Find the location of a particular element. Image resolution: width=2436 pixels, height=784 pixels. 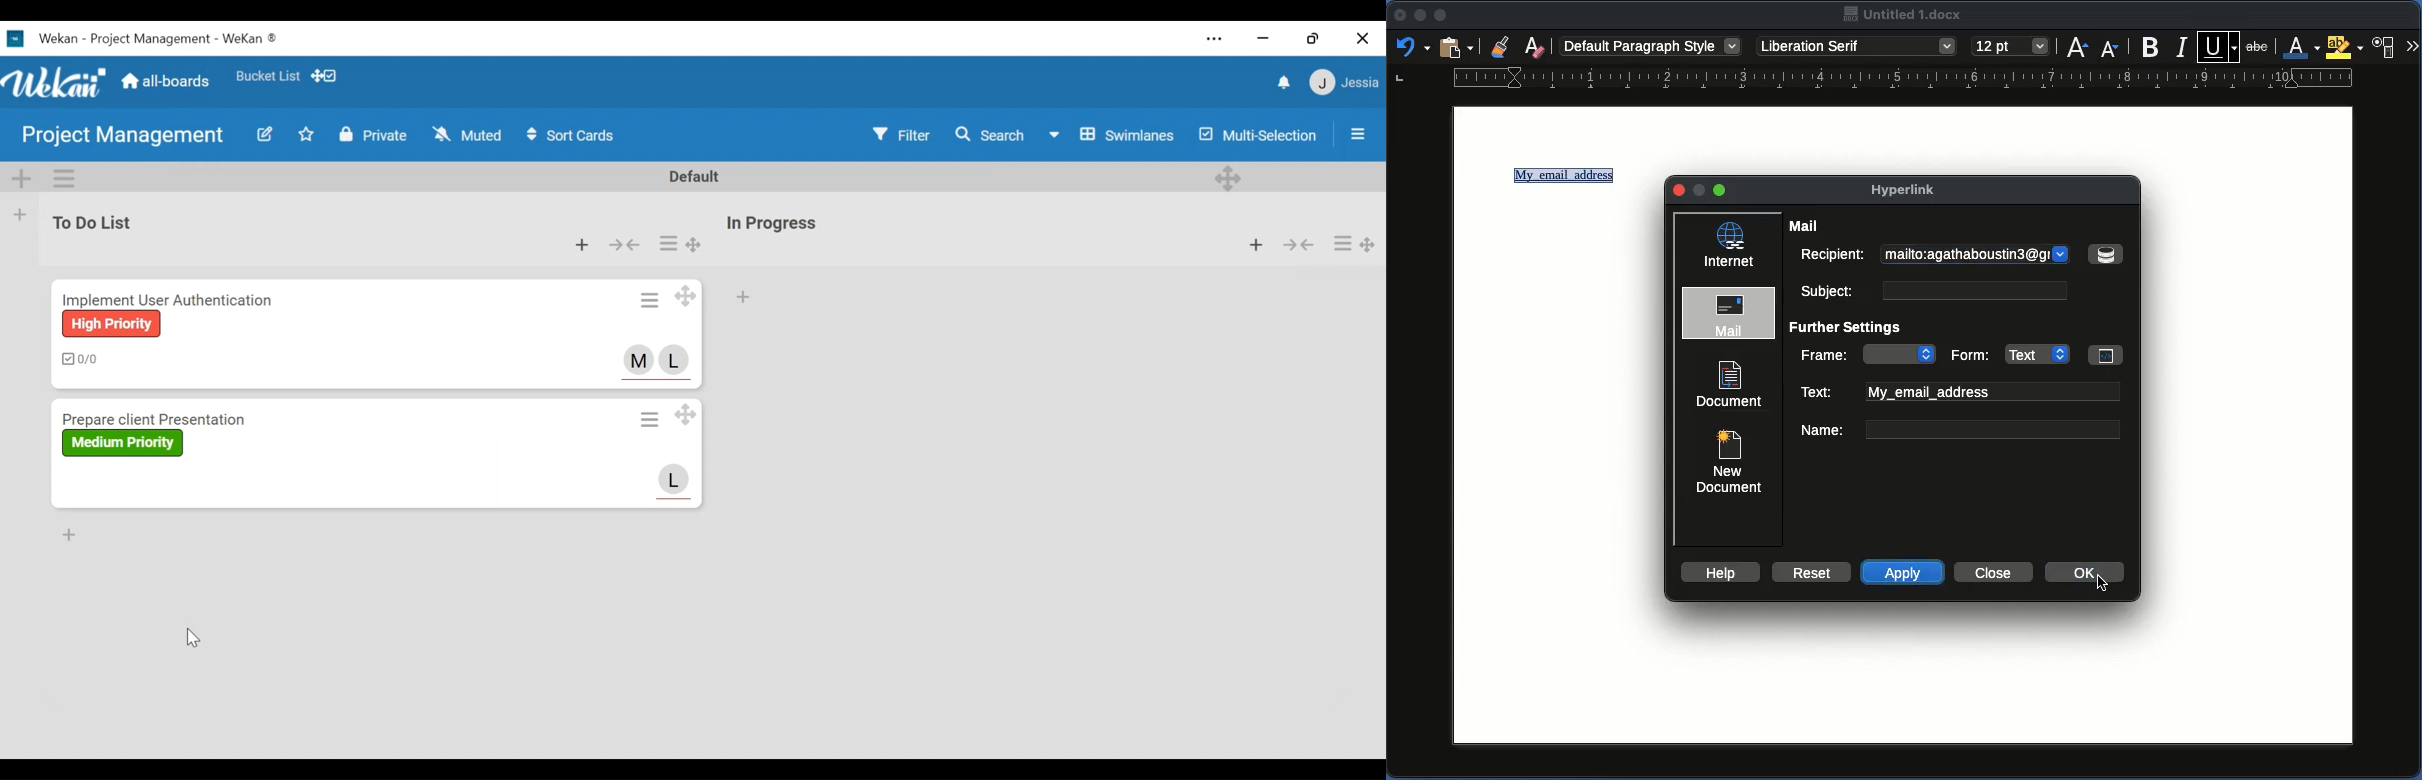

Size increase is located at coordinates (2077, 47).